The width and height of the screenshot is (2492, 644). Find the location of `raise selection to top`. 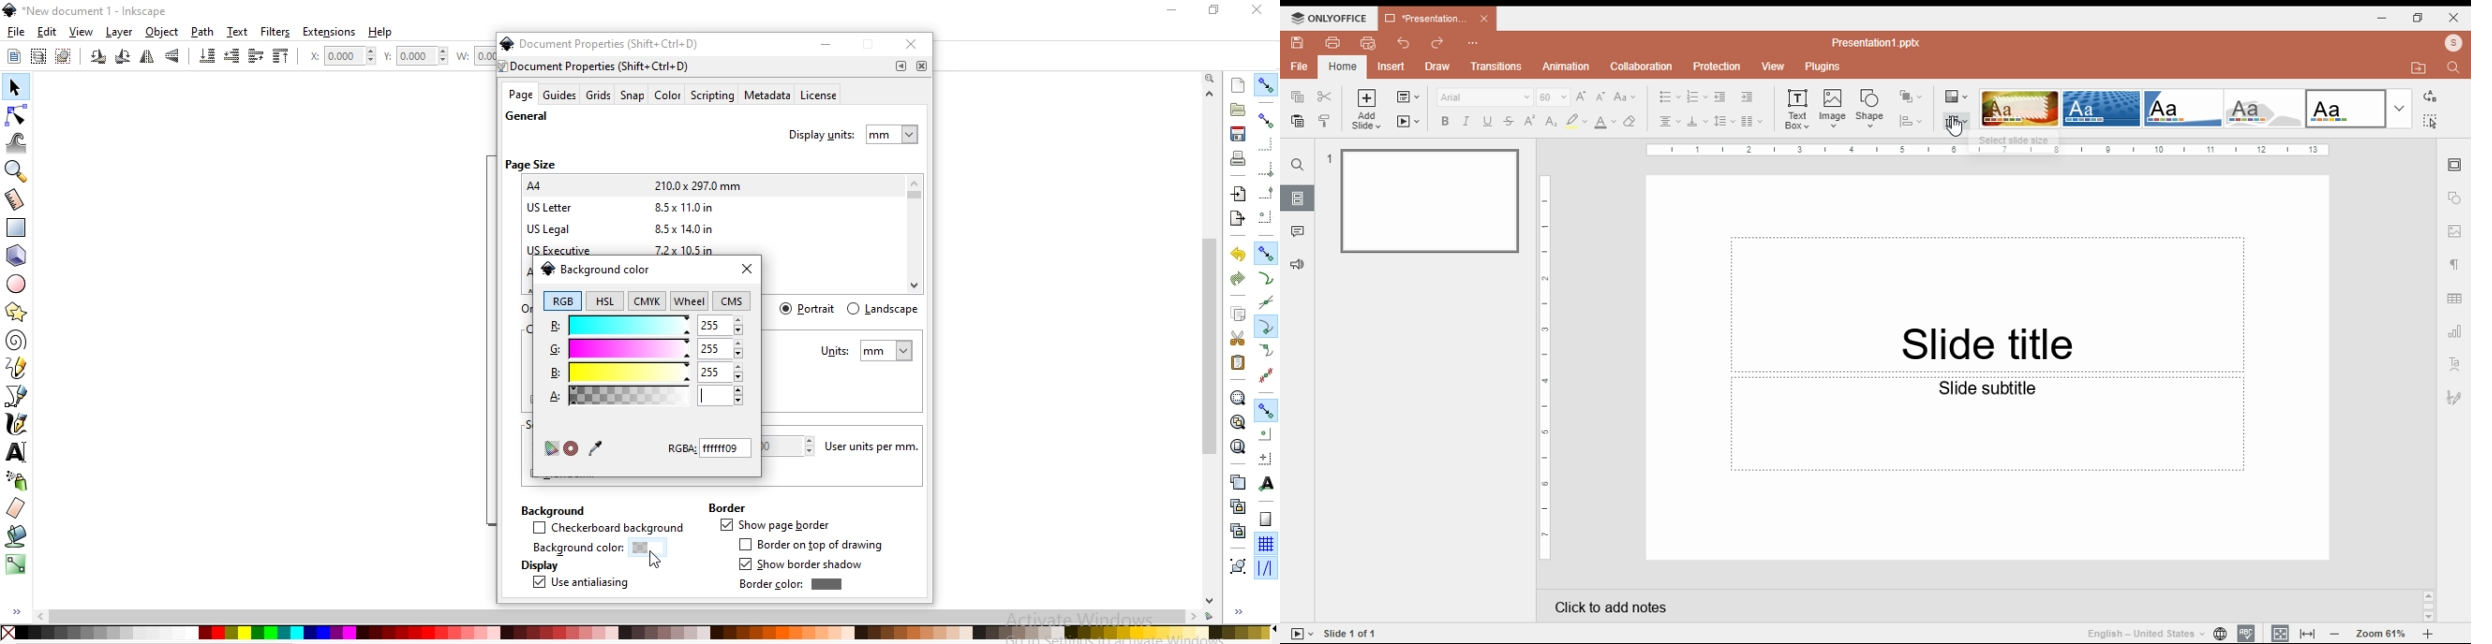

raise selection to top is located at coordinates (281, 57).